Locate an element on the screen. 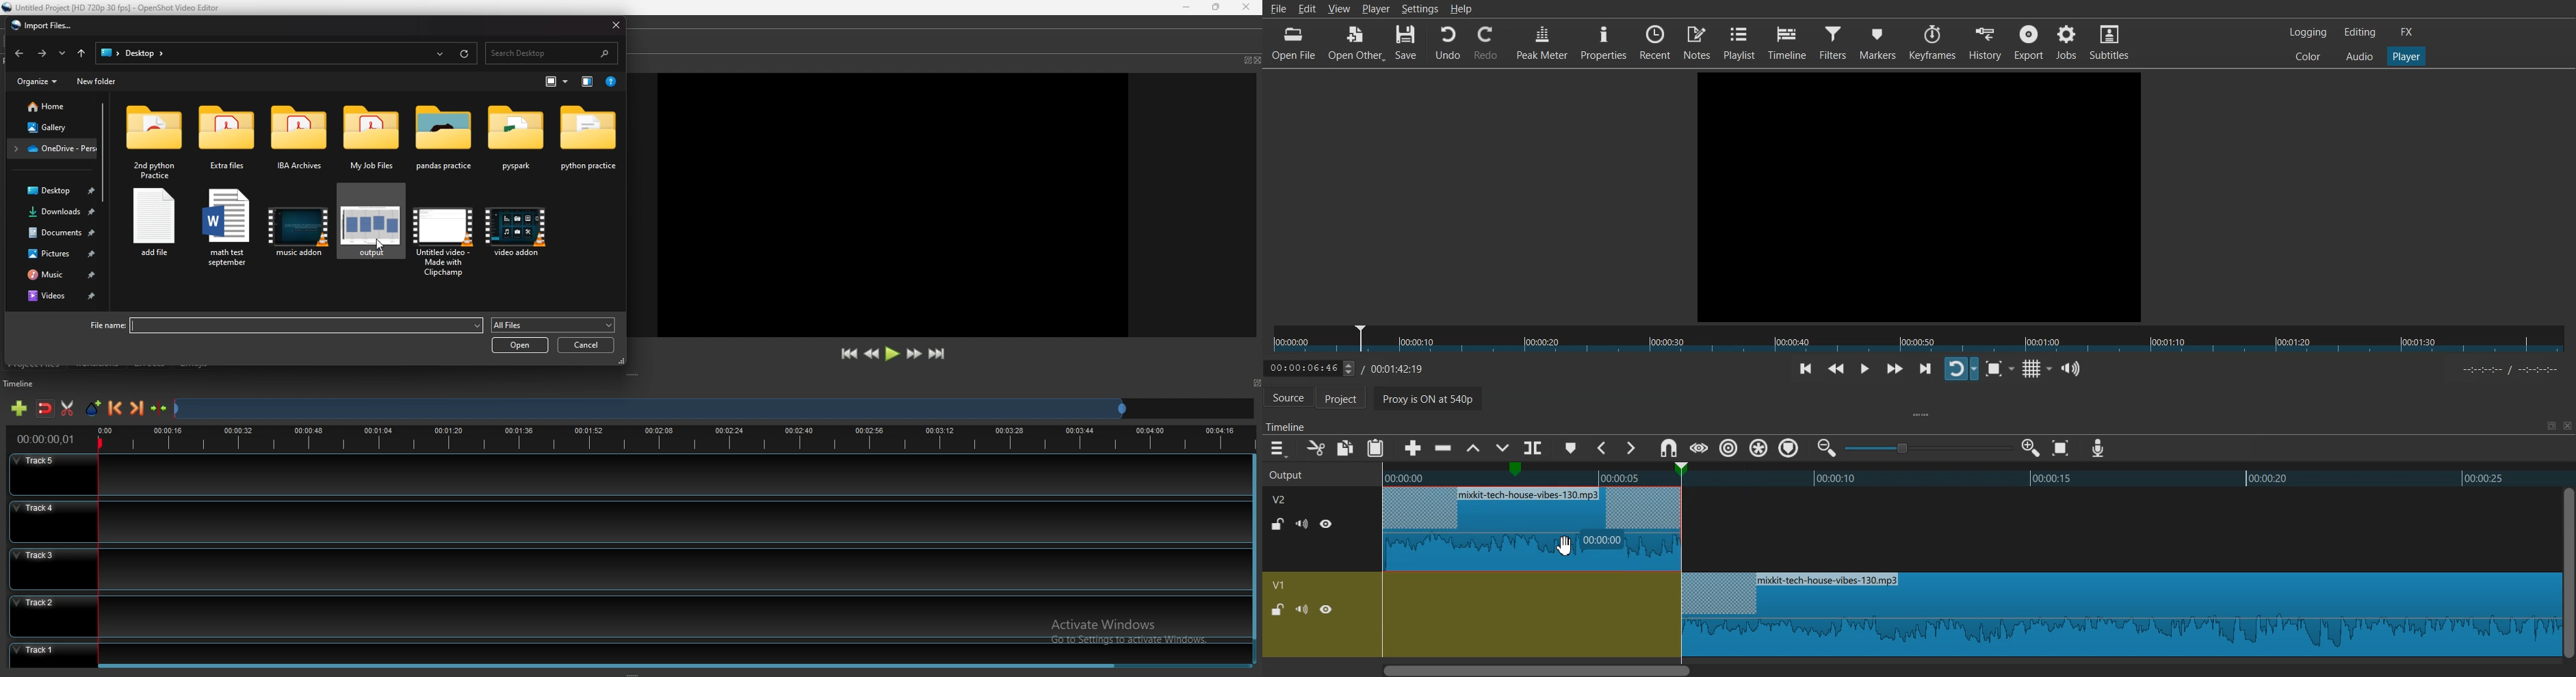 This screenshot has height=700, width=2576. centre timeline is located at coordinates (160, 408).